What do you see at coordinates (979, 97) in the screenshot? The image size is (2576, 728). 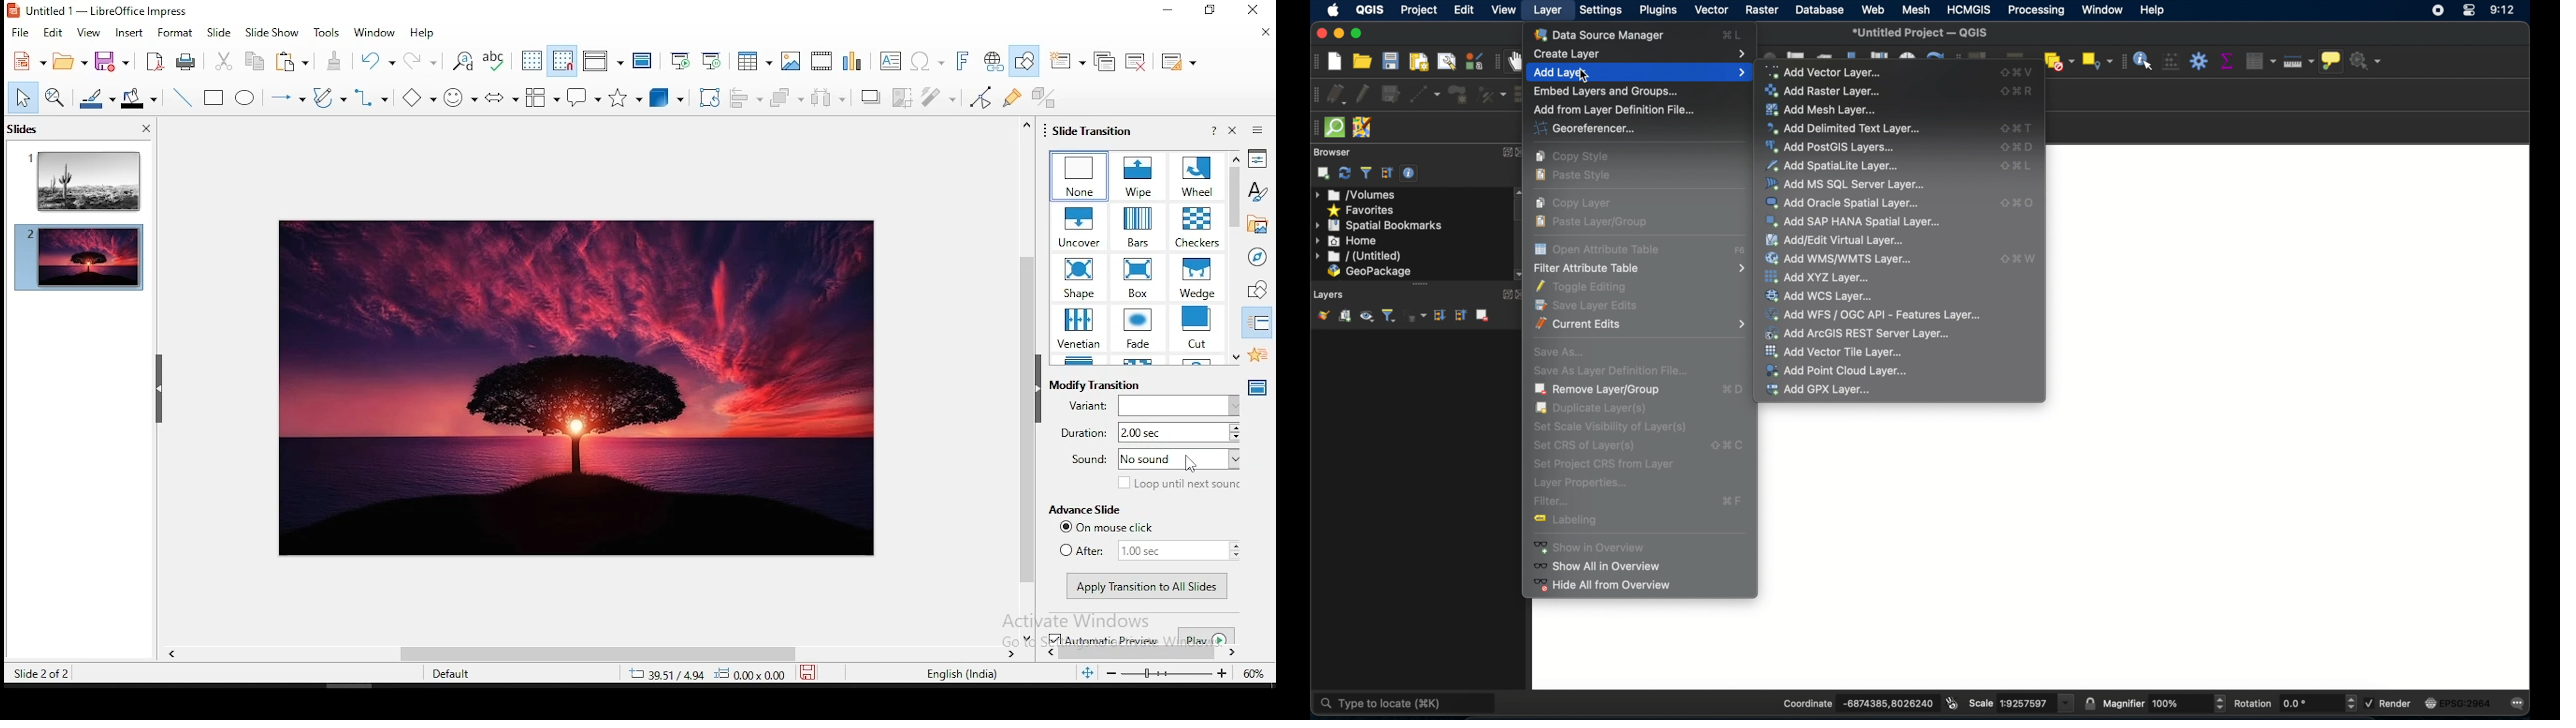 I see `toggle point edit mode` at bounding box center [979, 97].